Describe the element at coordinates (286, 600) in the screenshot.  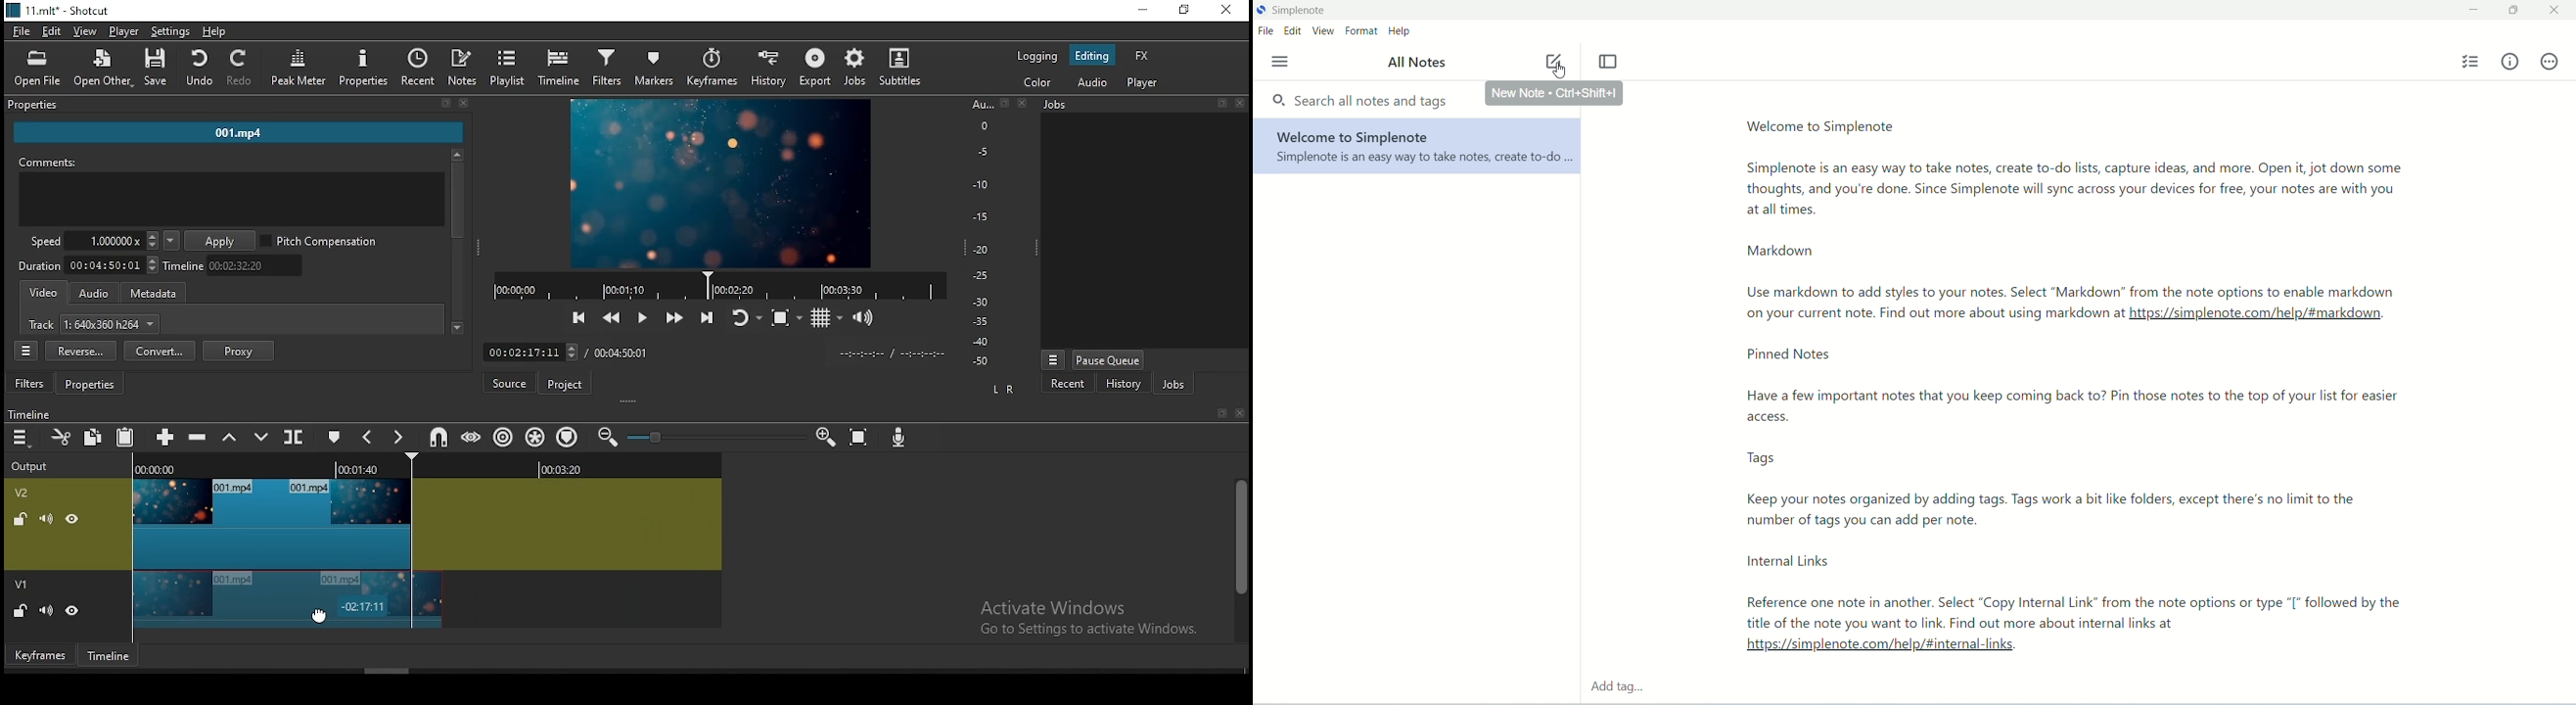
I see `video track V2 (split)` at that location.